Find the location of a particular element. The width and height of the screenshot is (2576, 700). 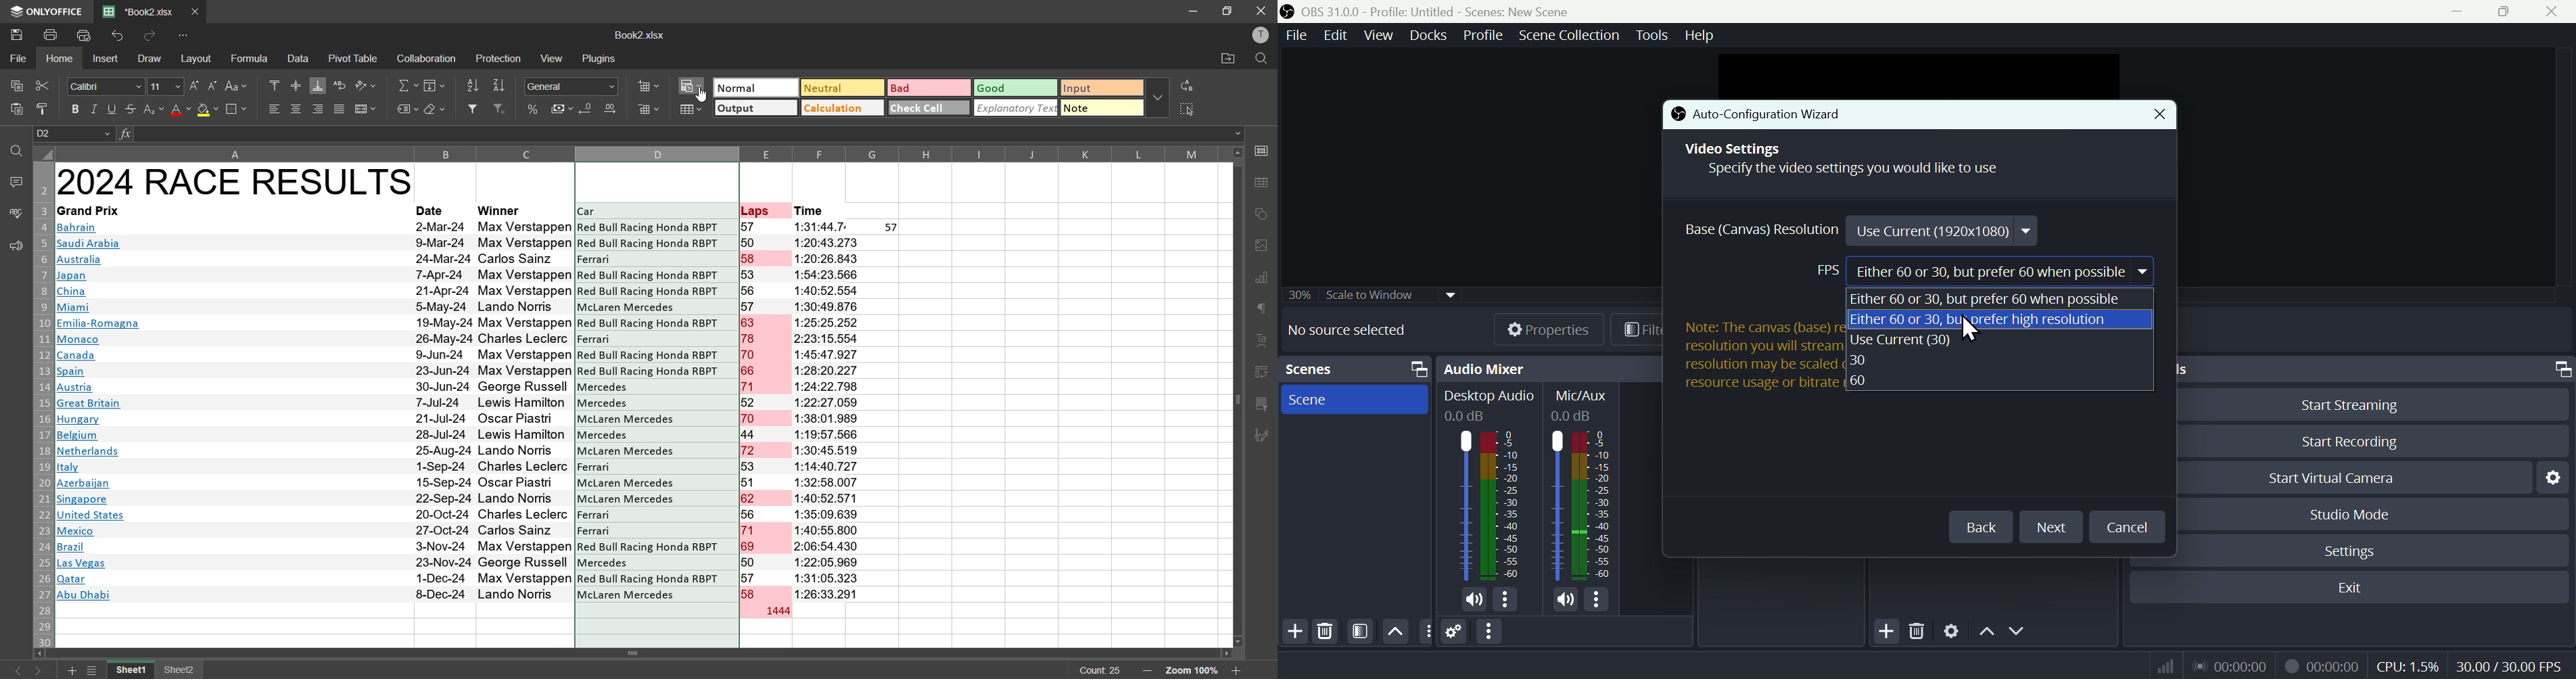

profile is located at coordinates (1257, 35).